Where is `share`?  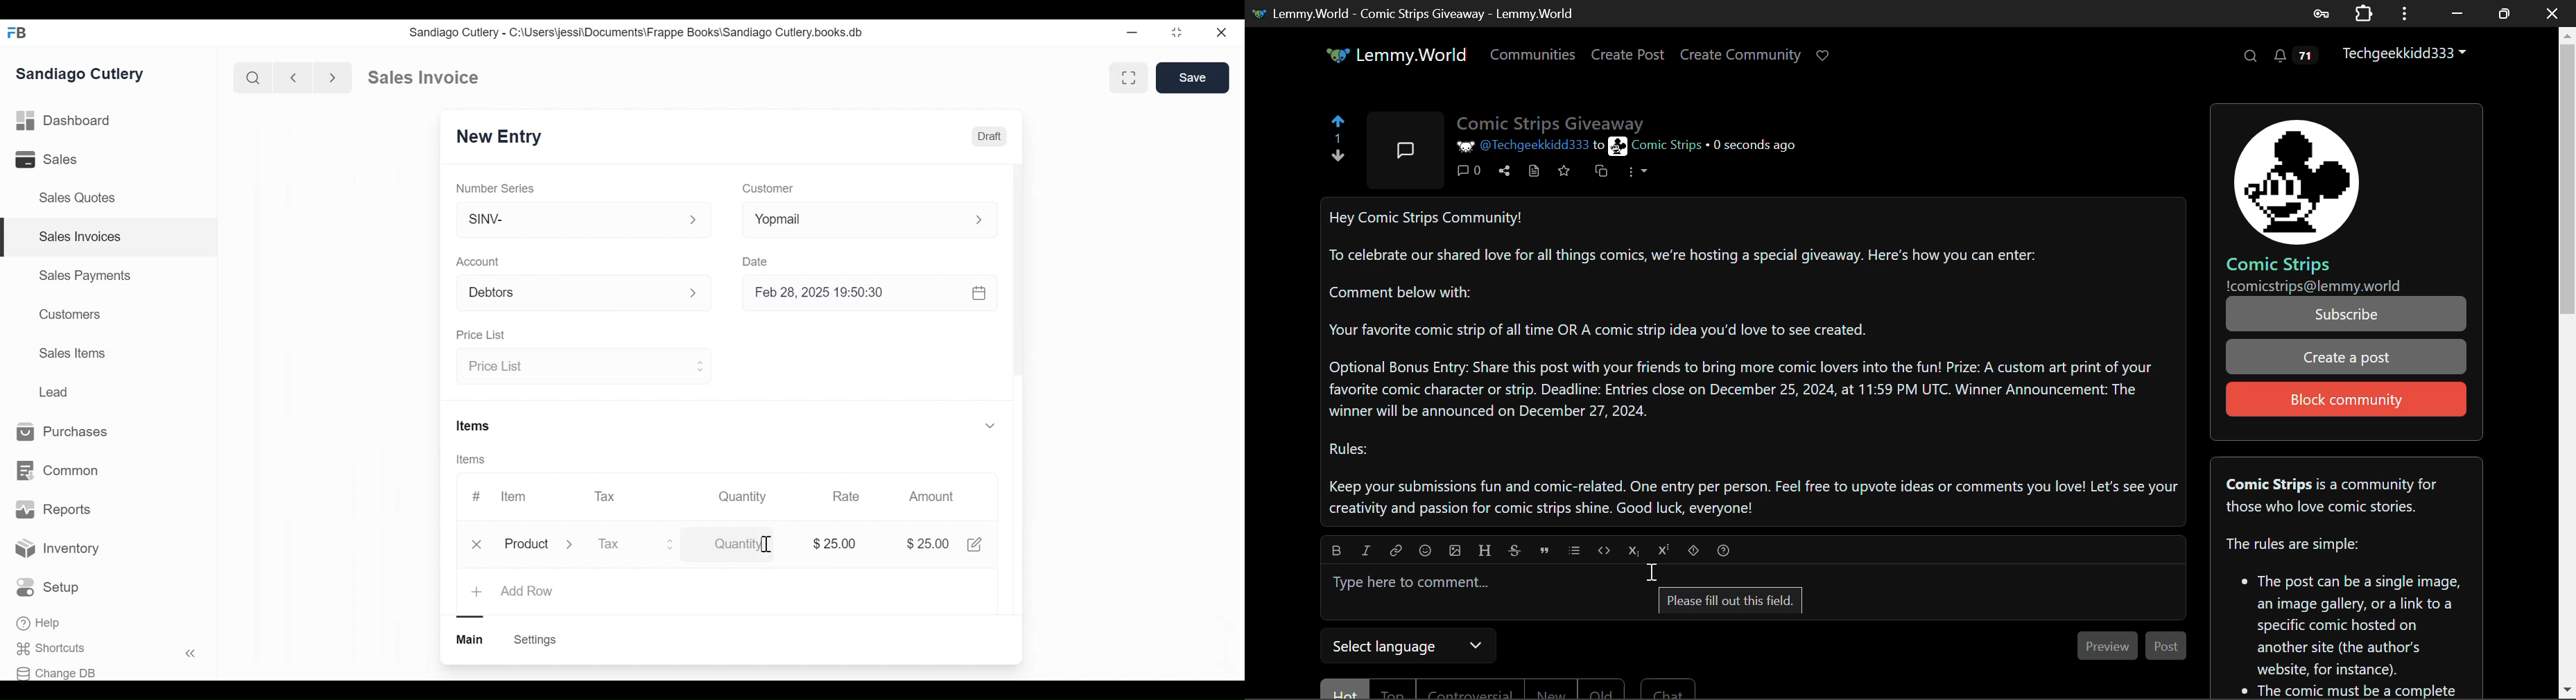 share is located at coordinates (978, 544).